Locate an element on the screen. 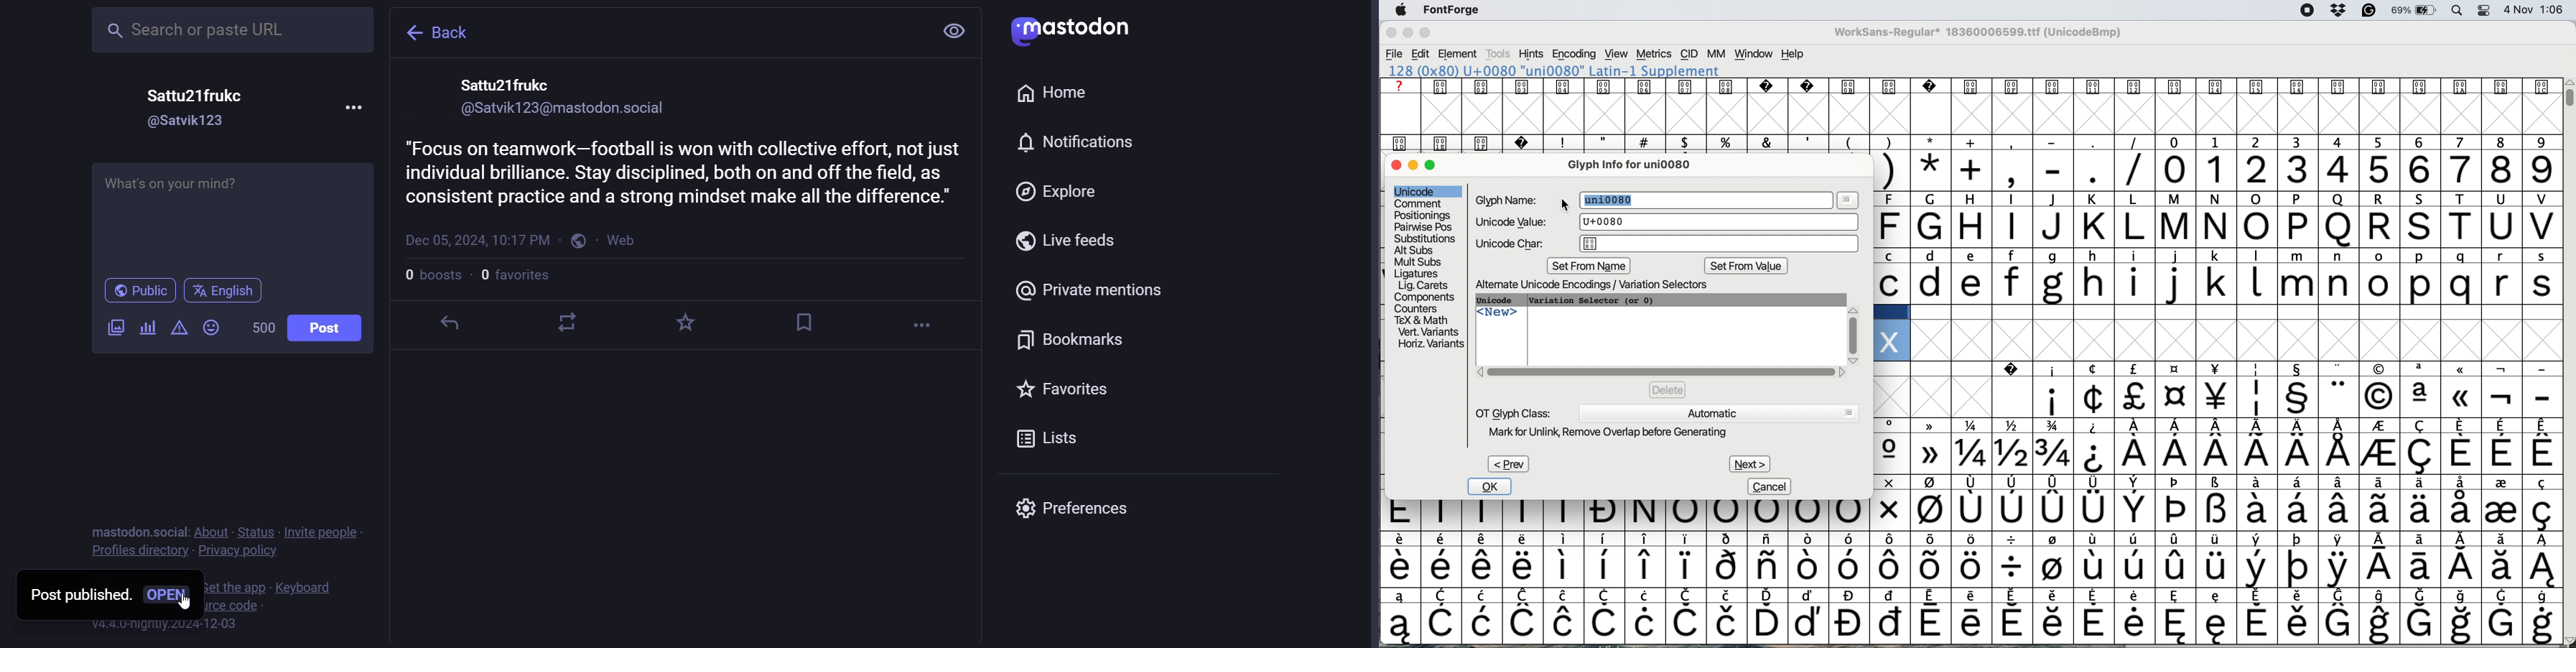  glyph grid is located at coordinates (2244, 341).